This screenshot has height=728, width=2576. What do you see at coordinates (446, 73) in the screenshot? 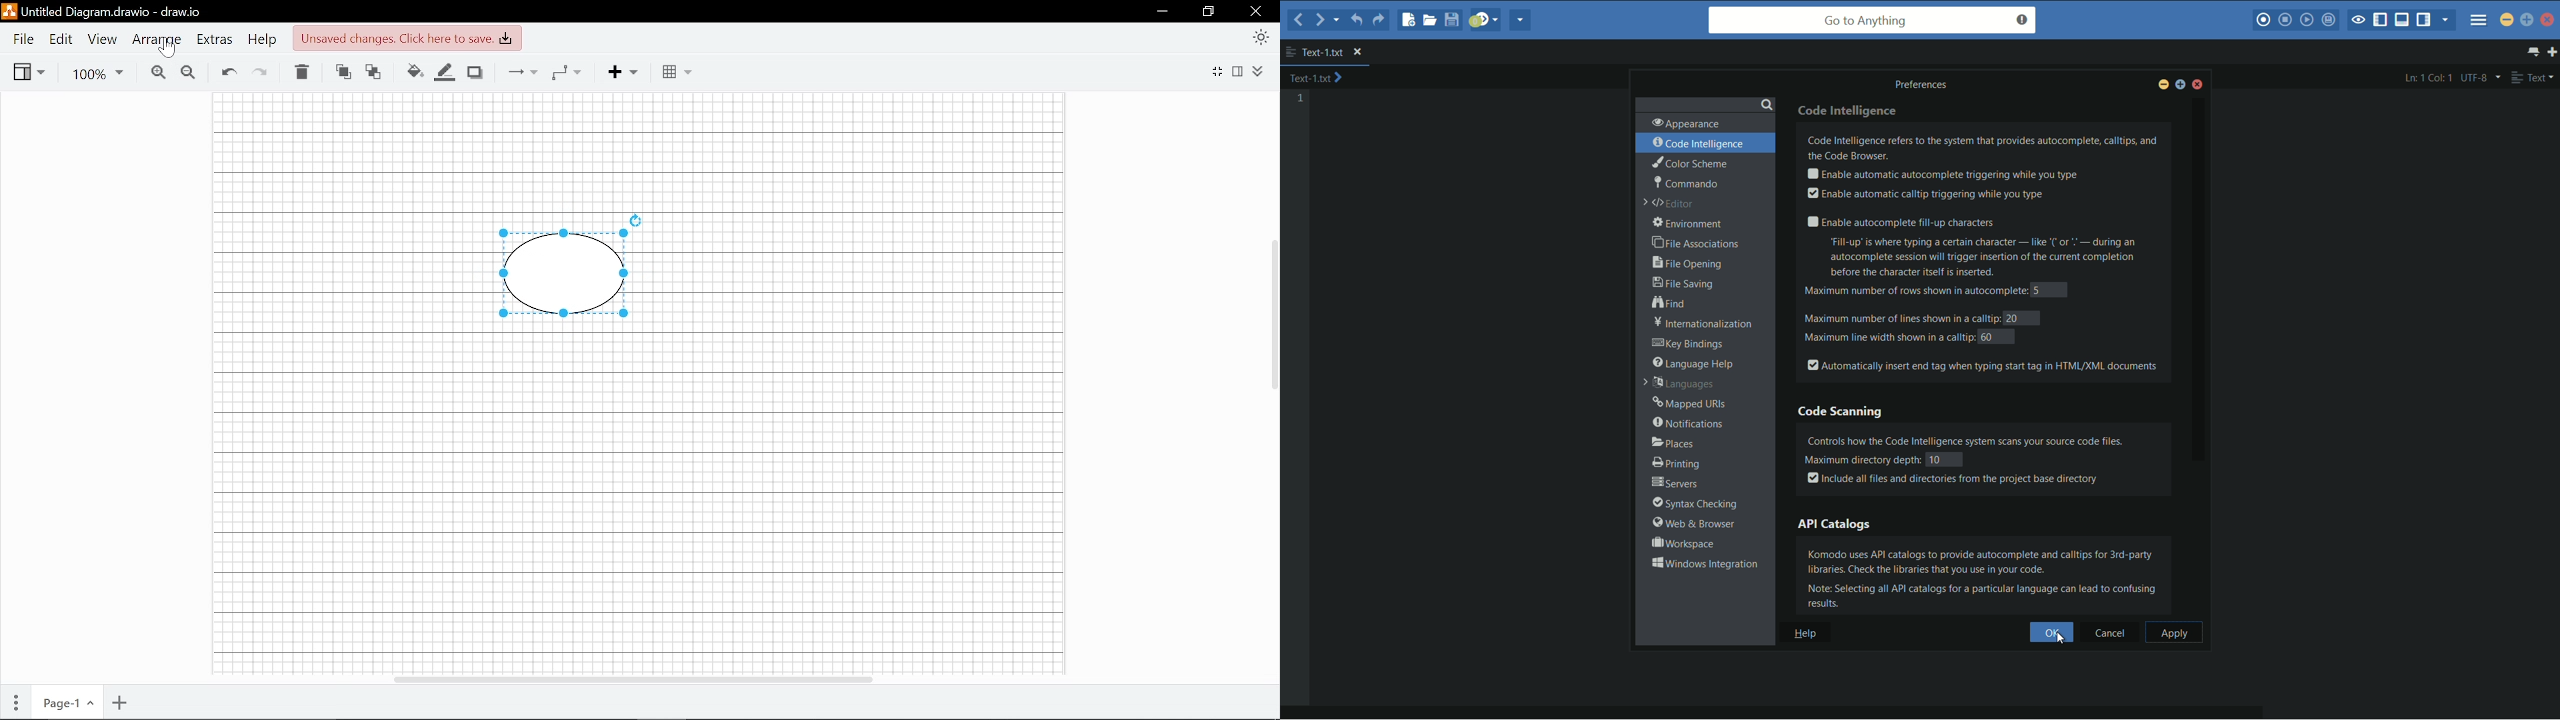
I see `Fill line` at bounding box center [446, 73].